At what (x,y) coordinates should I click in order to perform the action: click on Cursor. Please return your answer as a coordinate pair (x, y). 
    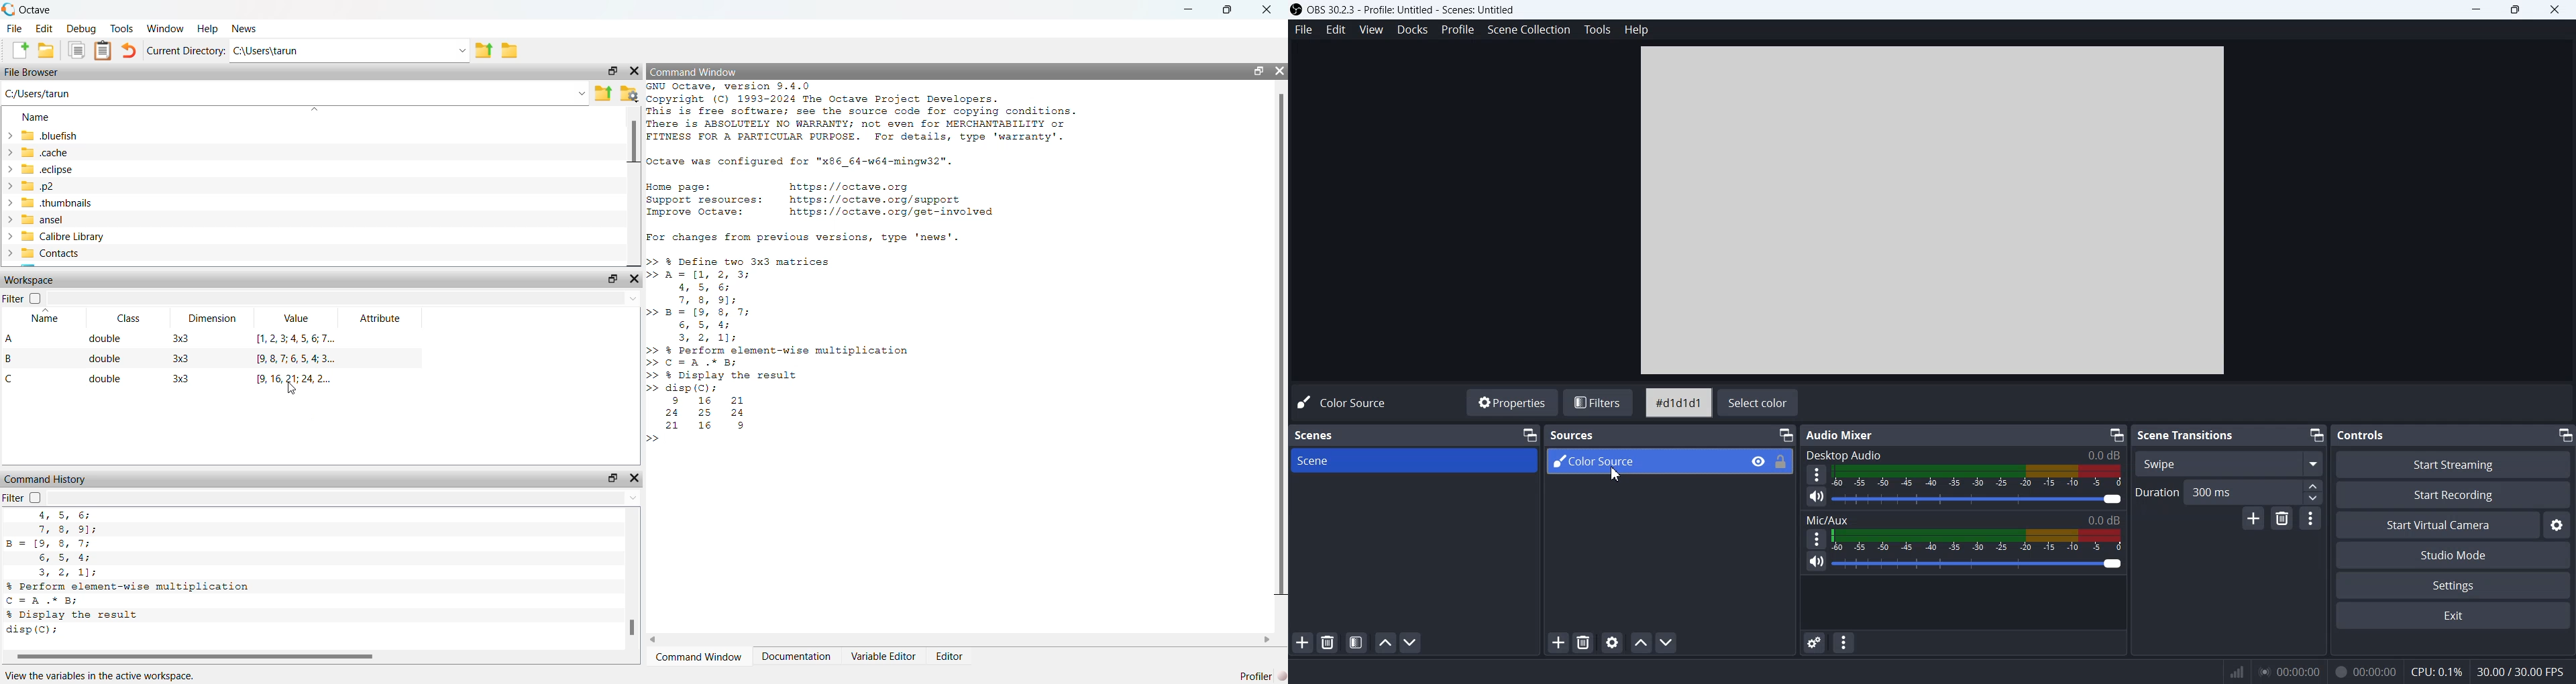
    Looking at the image, I should click on (1618, 475).